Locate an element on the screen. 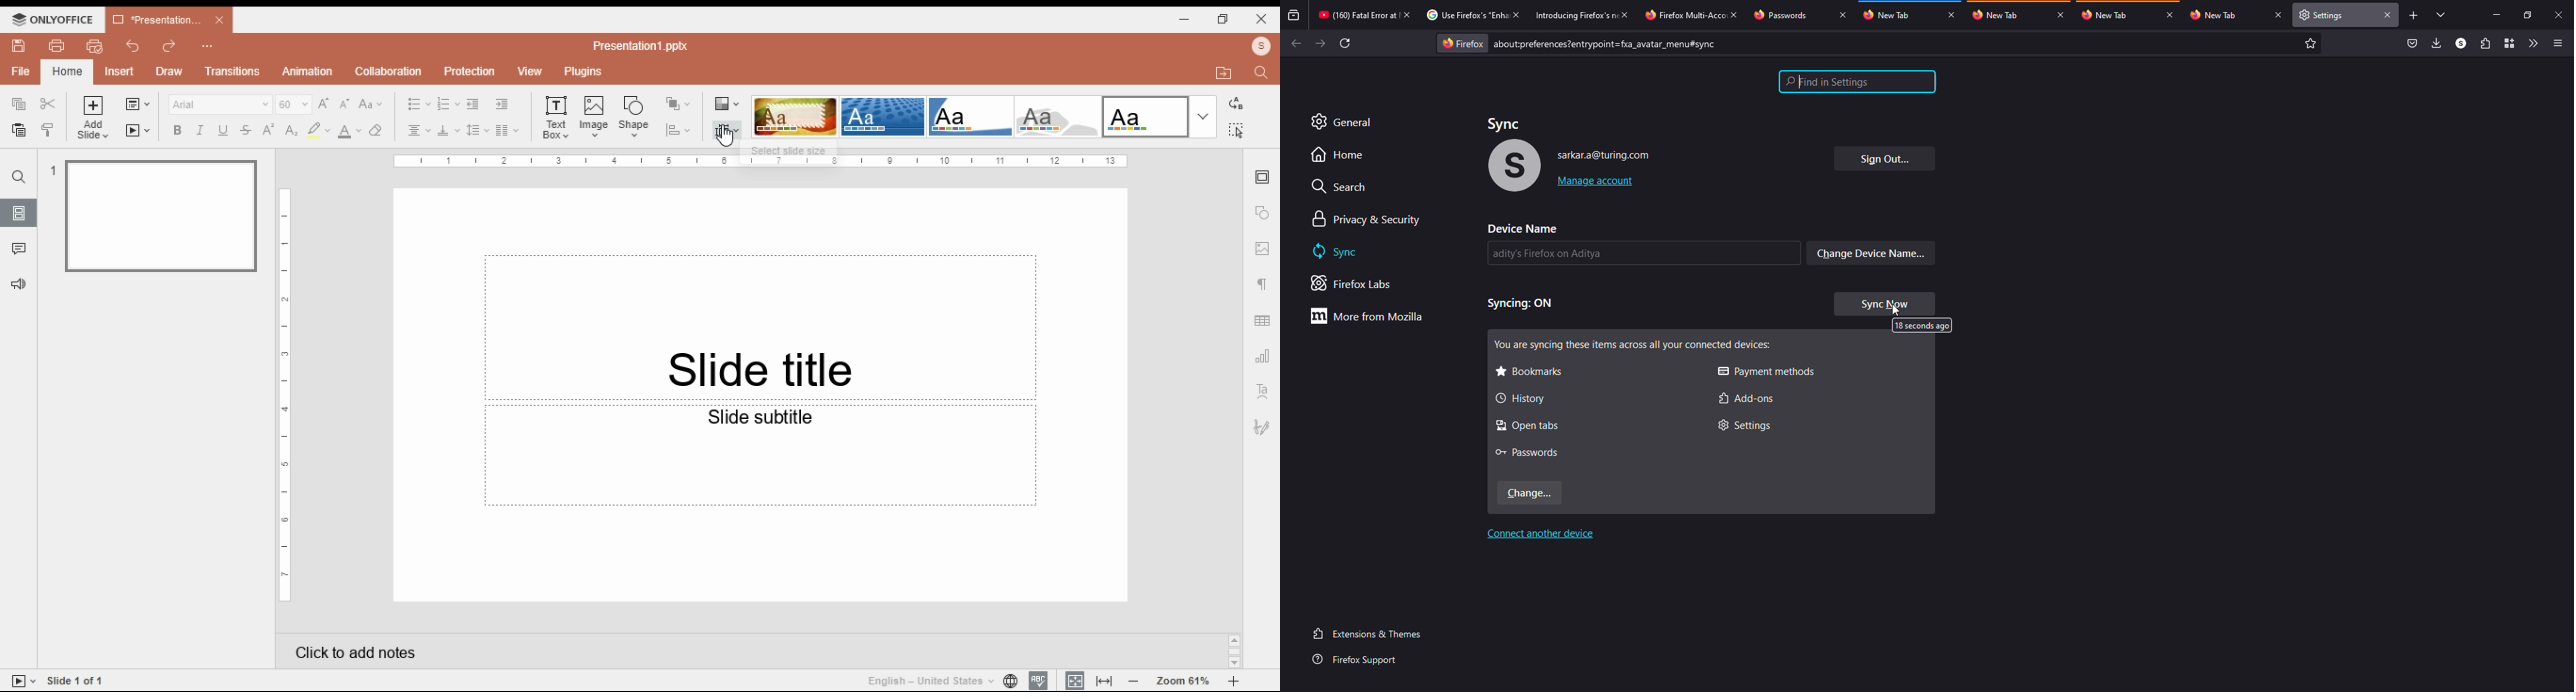  save is located at coordinates (18, 46).